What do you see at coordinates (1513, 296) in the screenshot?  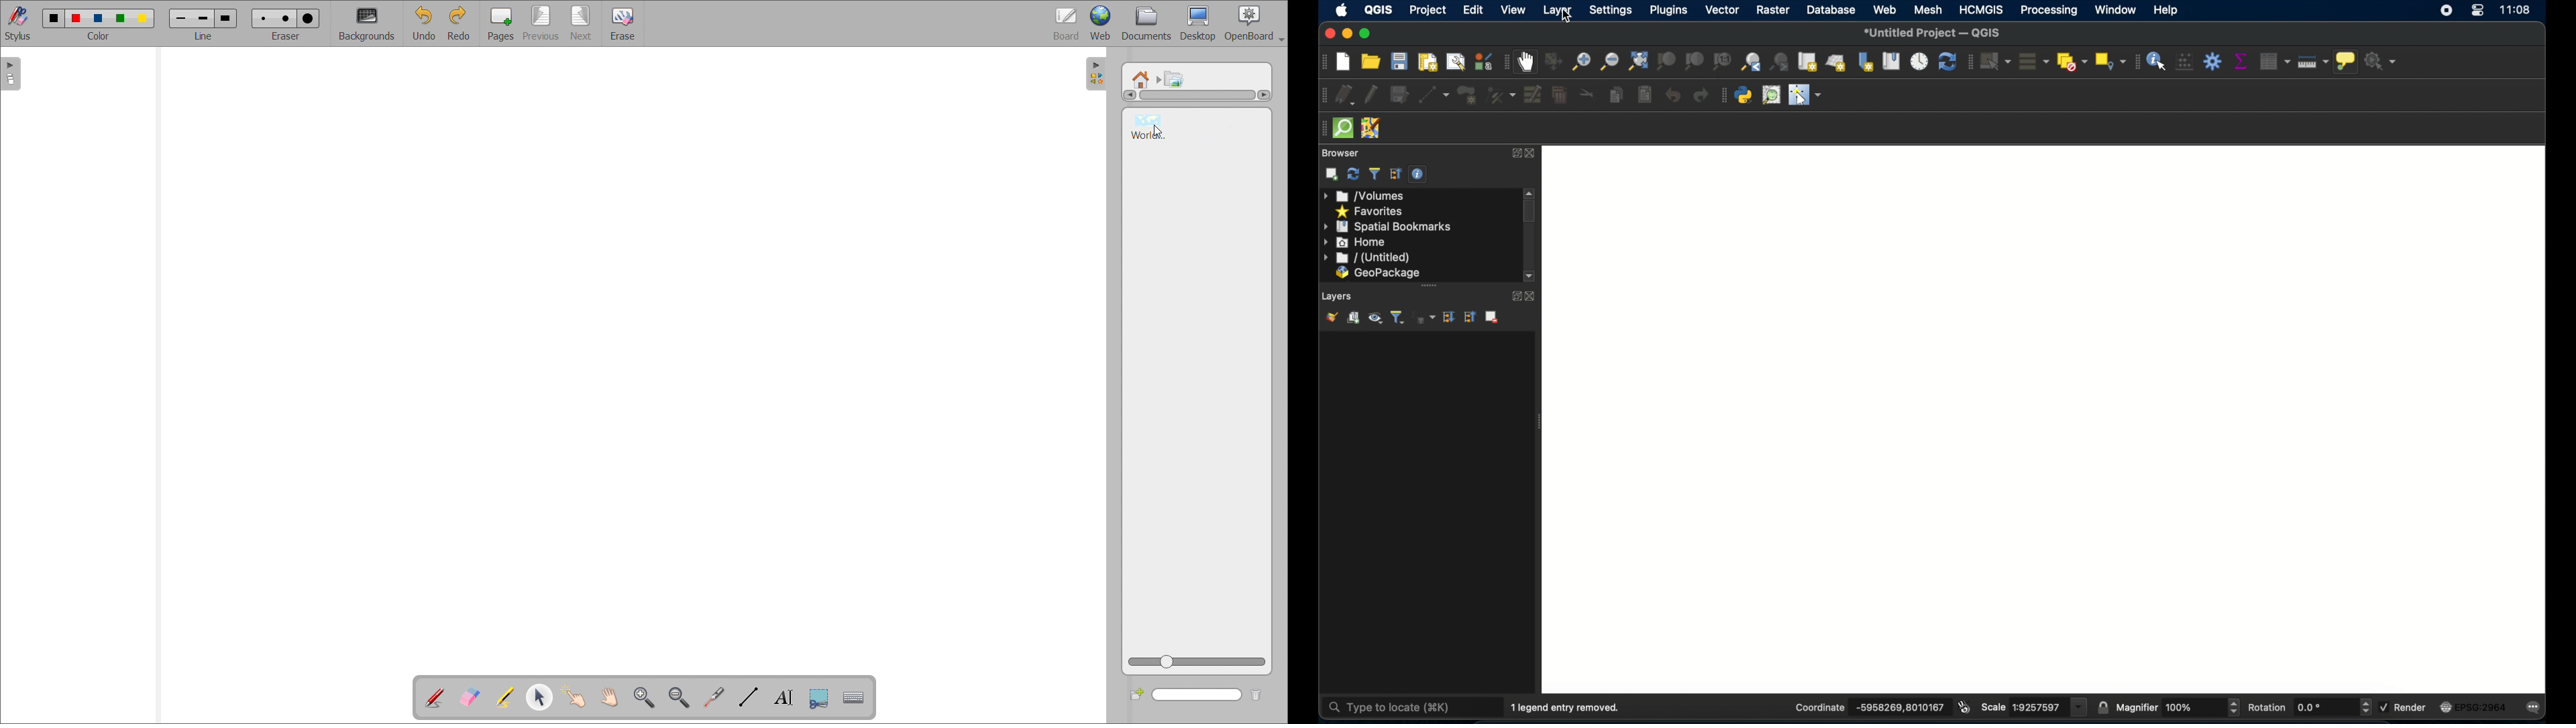 I see `expand` at bounding box center [1513, 296].